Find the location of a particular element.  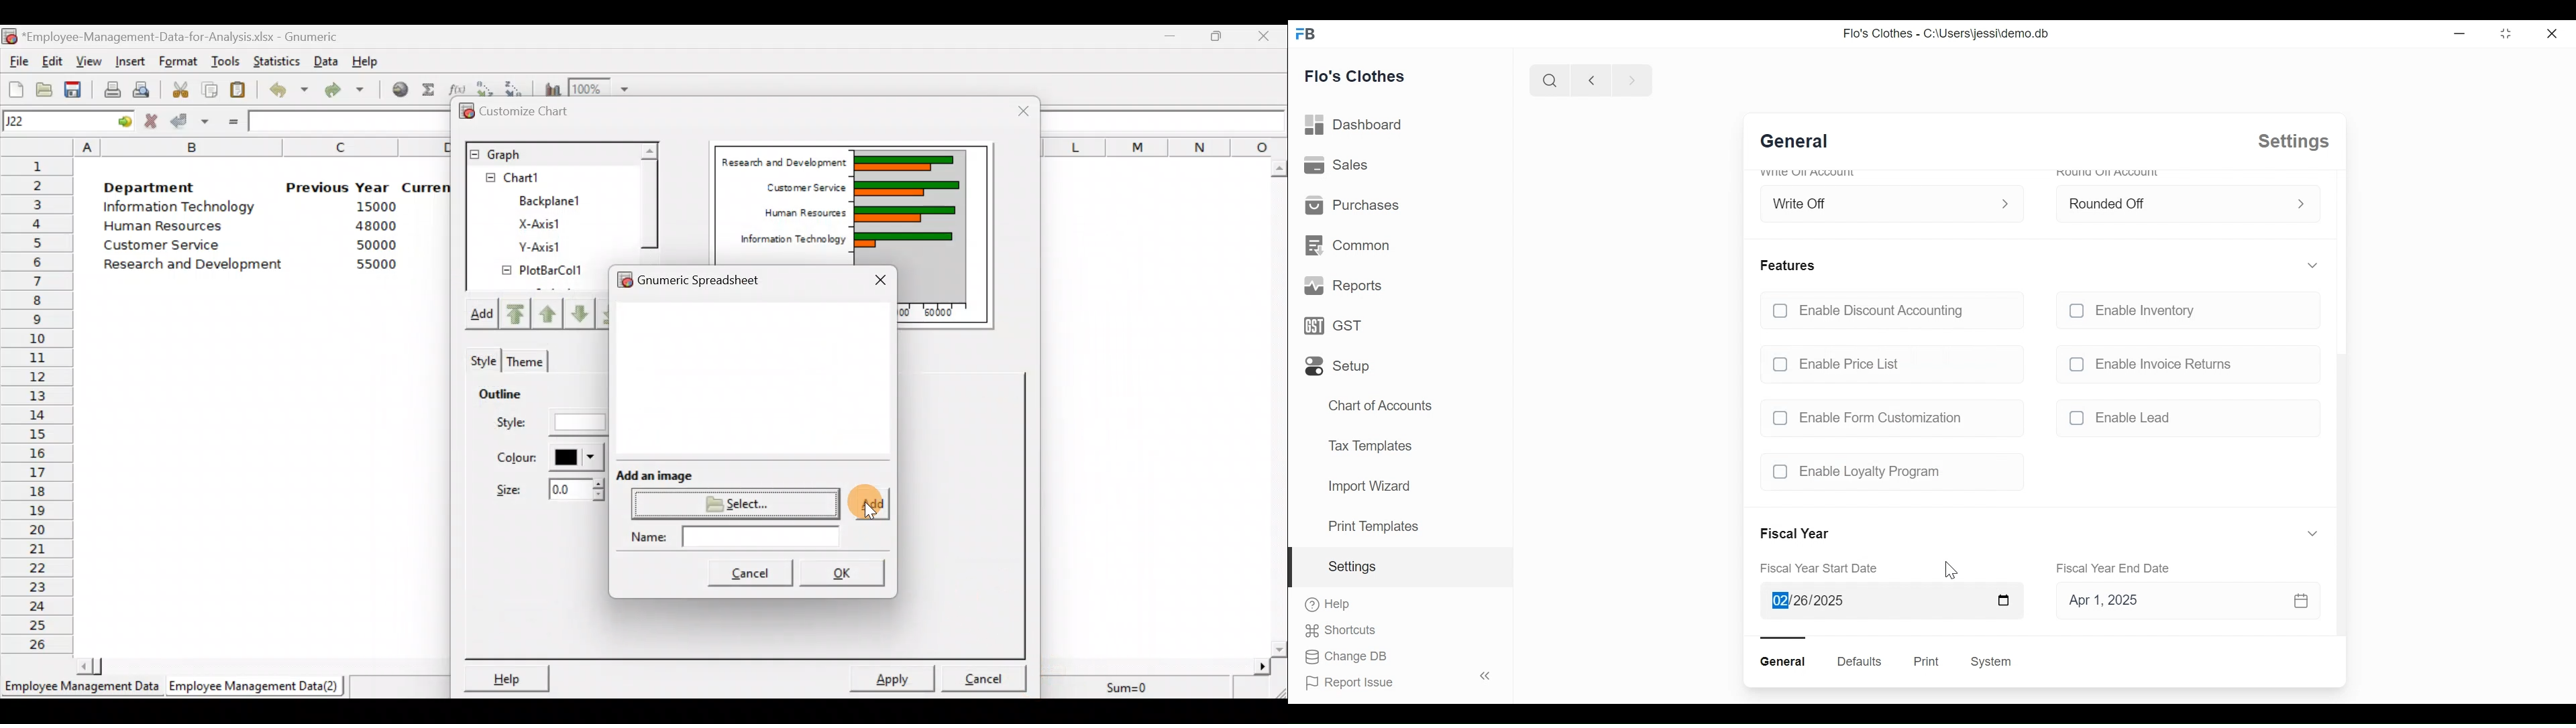

Setup is located at coordinates (1339, 366).